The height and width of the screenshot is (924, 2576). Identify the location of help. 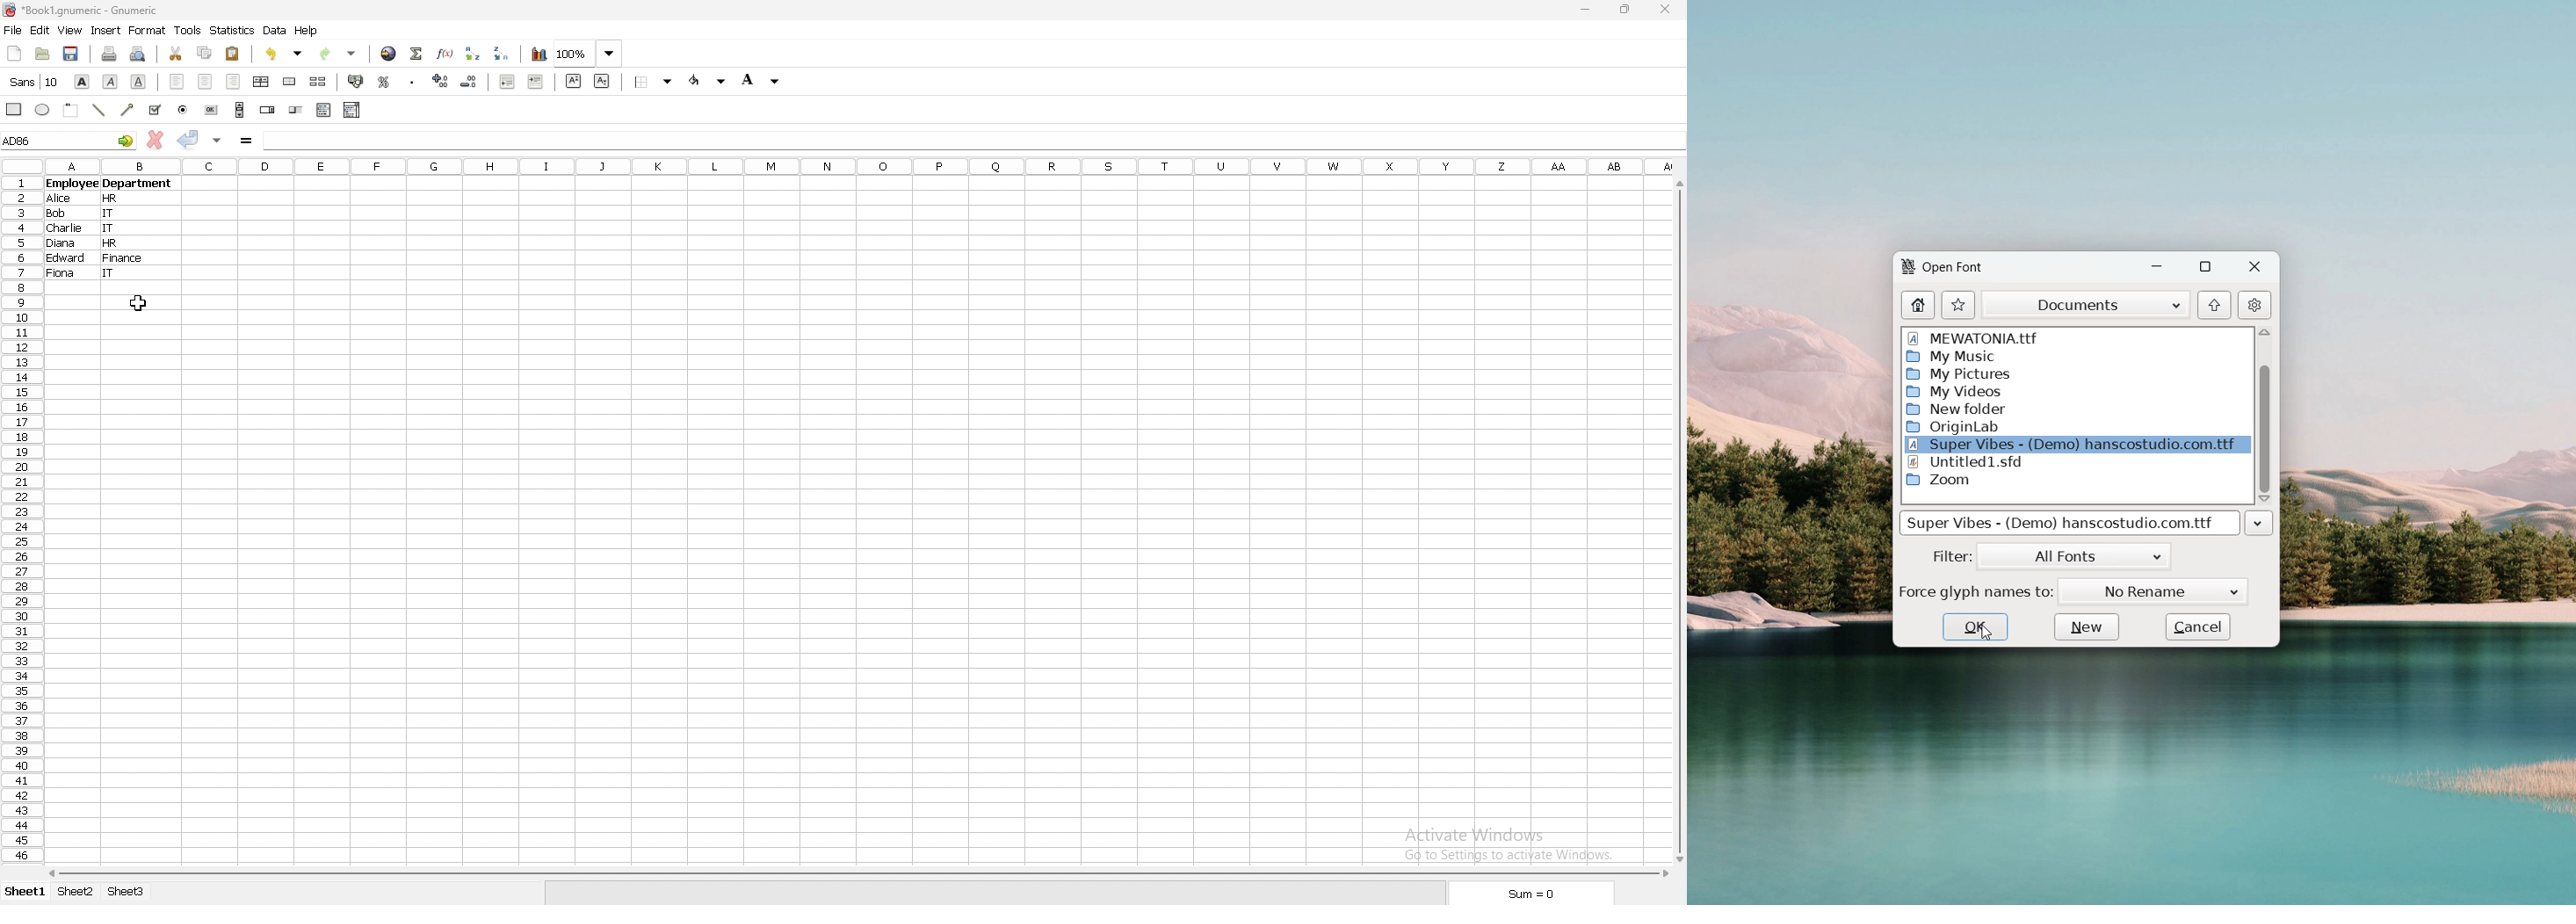
(308, 30).